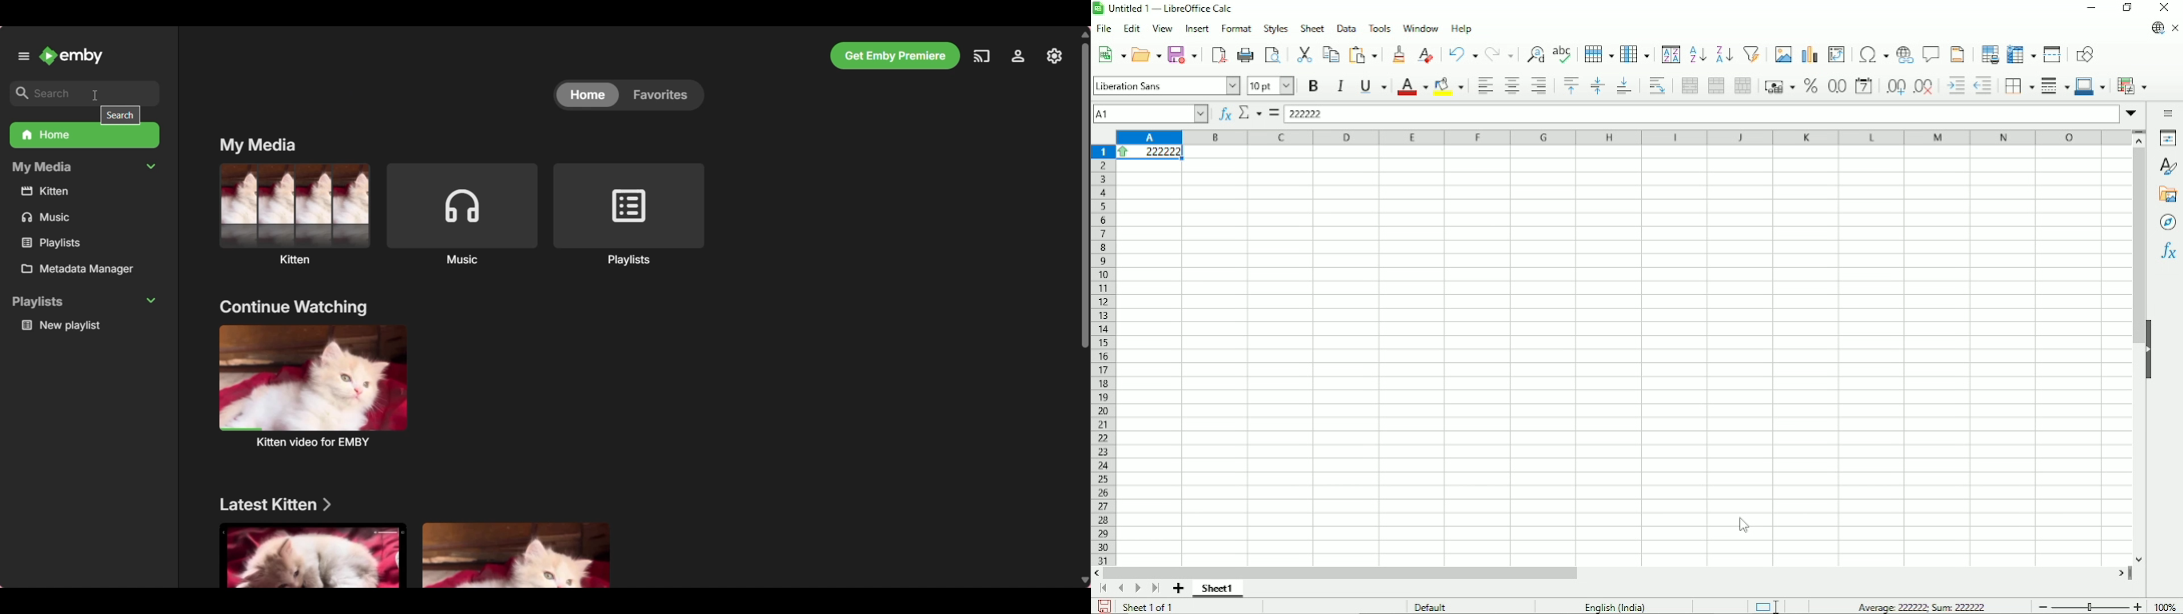 Image resolution: width=2184 pixels, height=616 pixels. Describe the element at coordinates (1166, 10) in the screenshot. I see `Title` at that location.